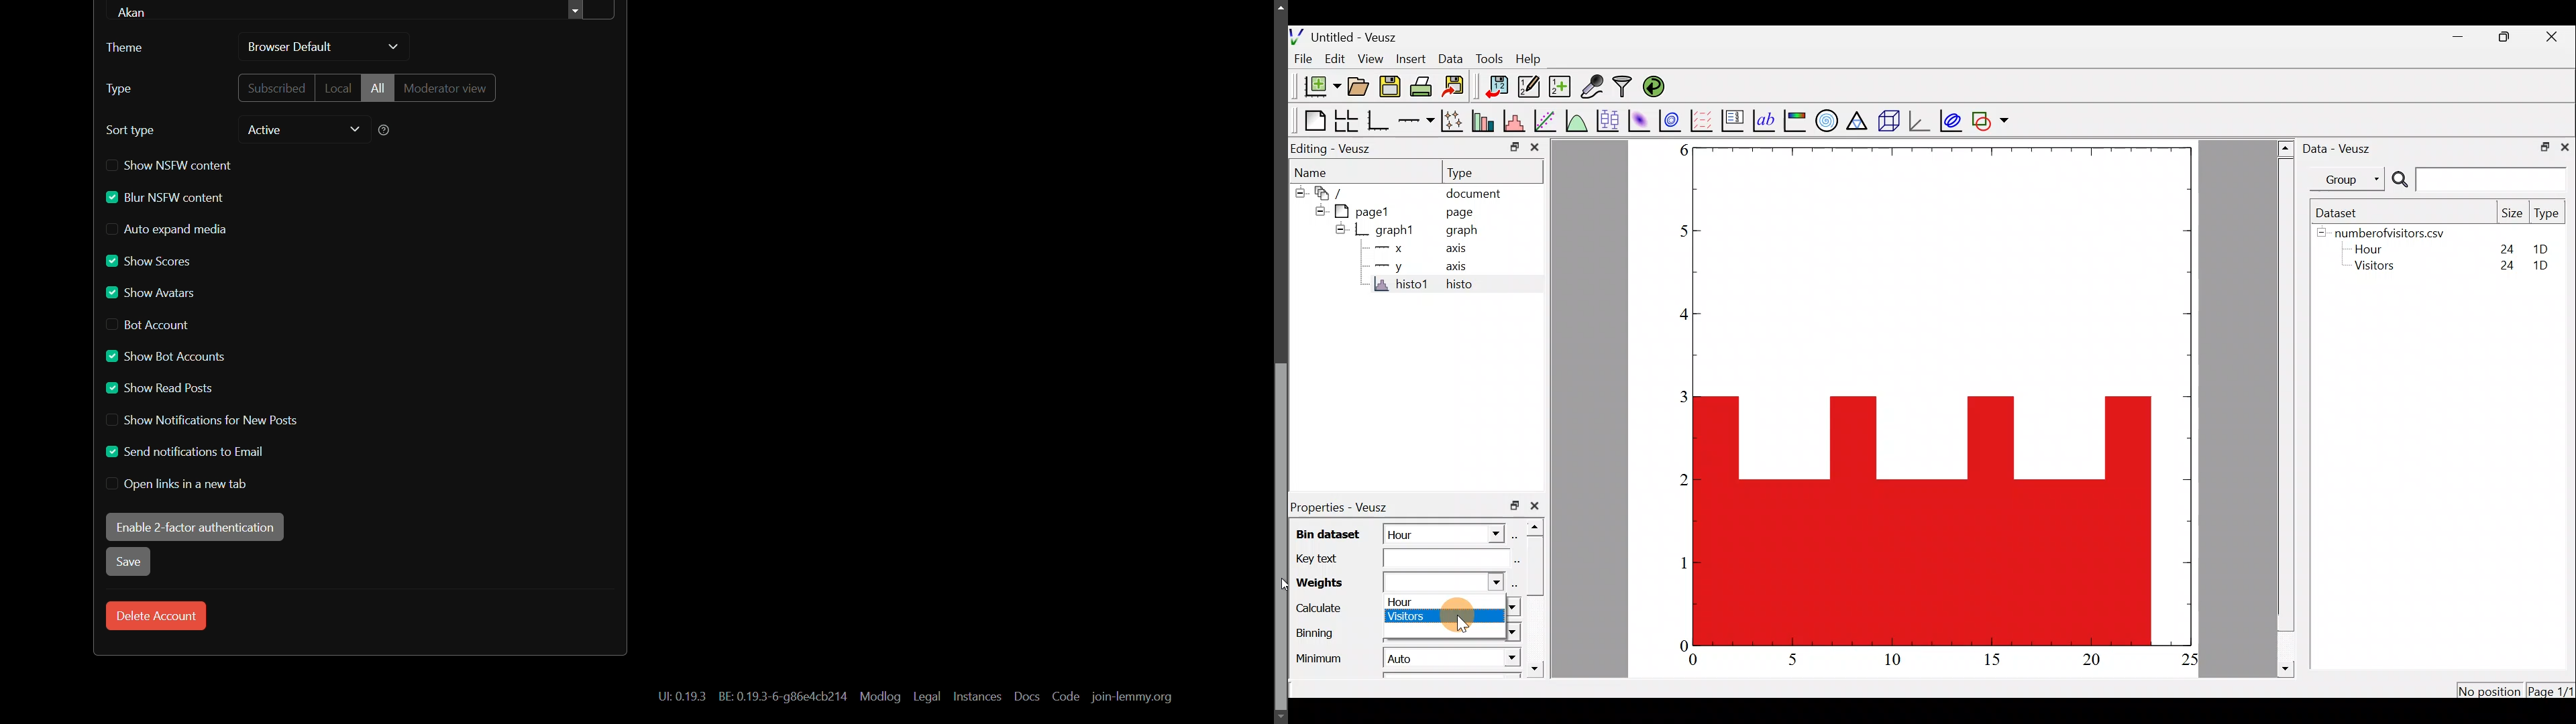  I want to click on browser default, so click(291, 48).